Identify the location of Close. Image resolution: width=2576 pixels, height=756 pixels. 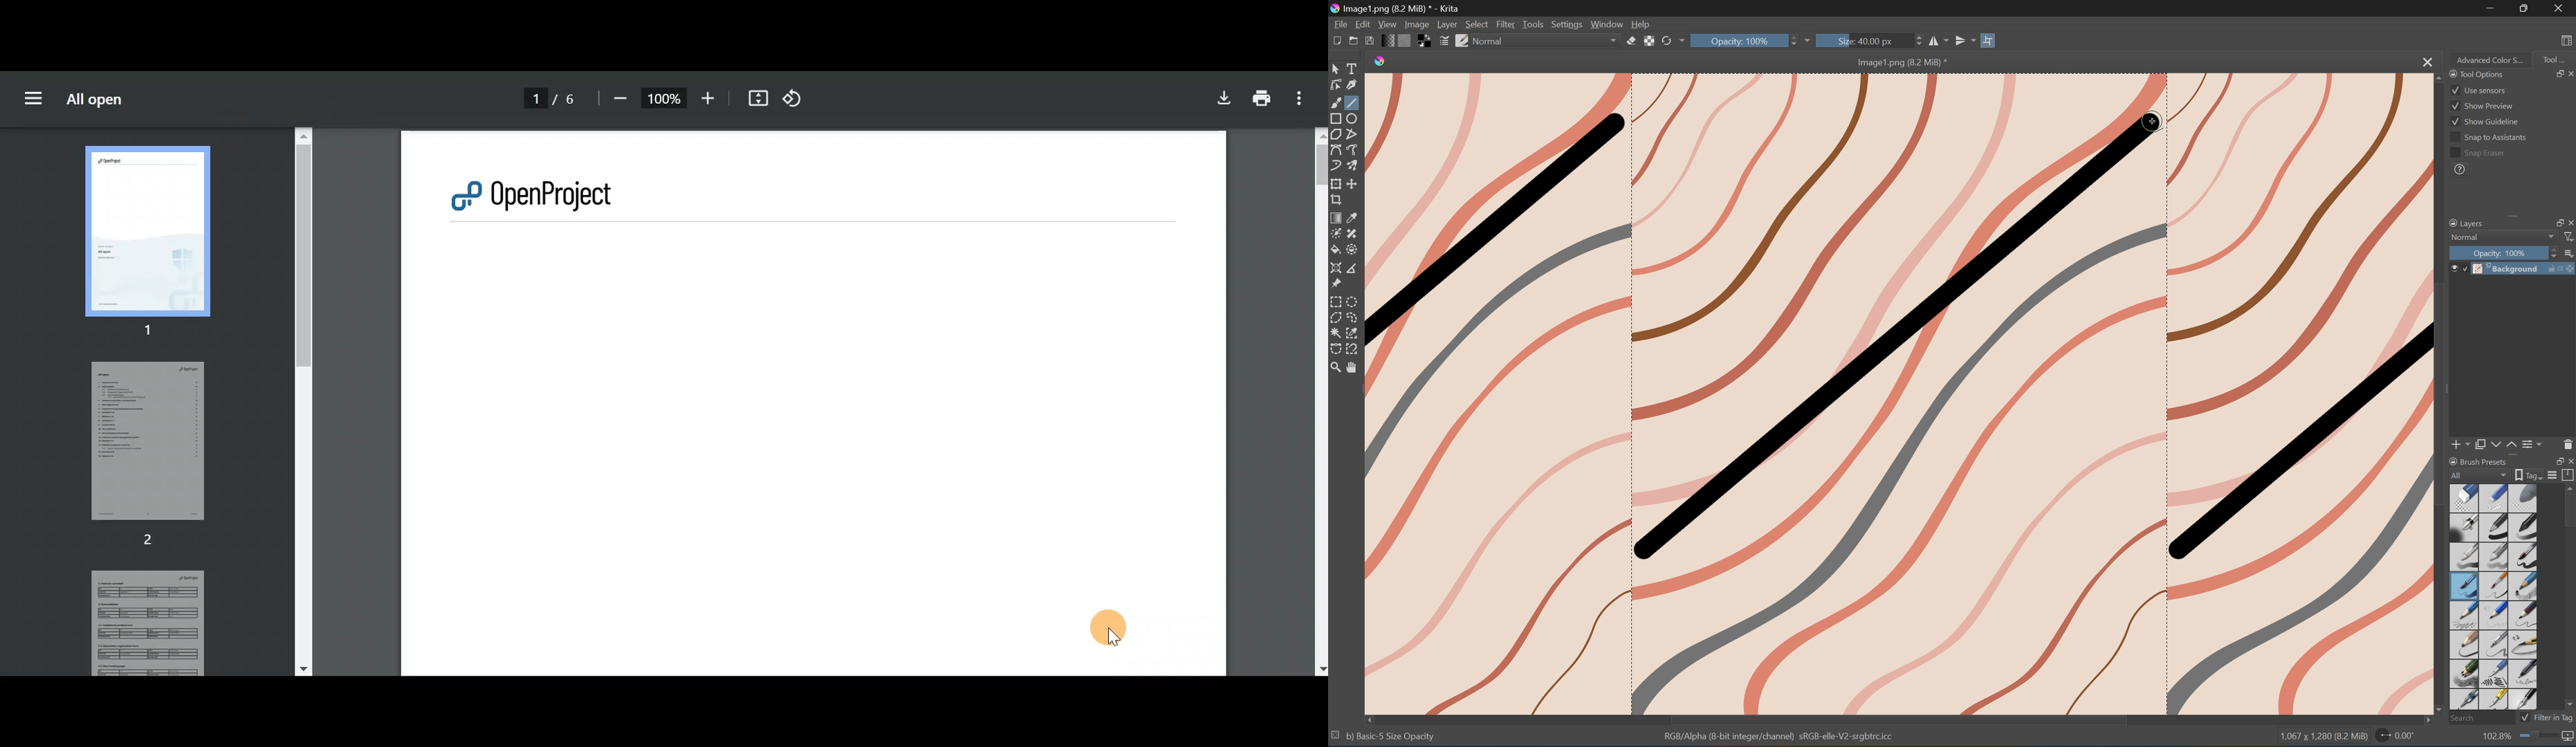
(2569, 460).